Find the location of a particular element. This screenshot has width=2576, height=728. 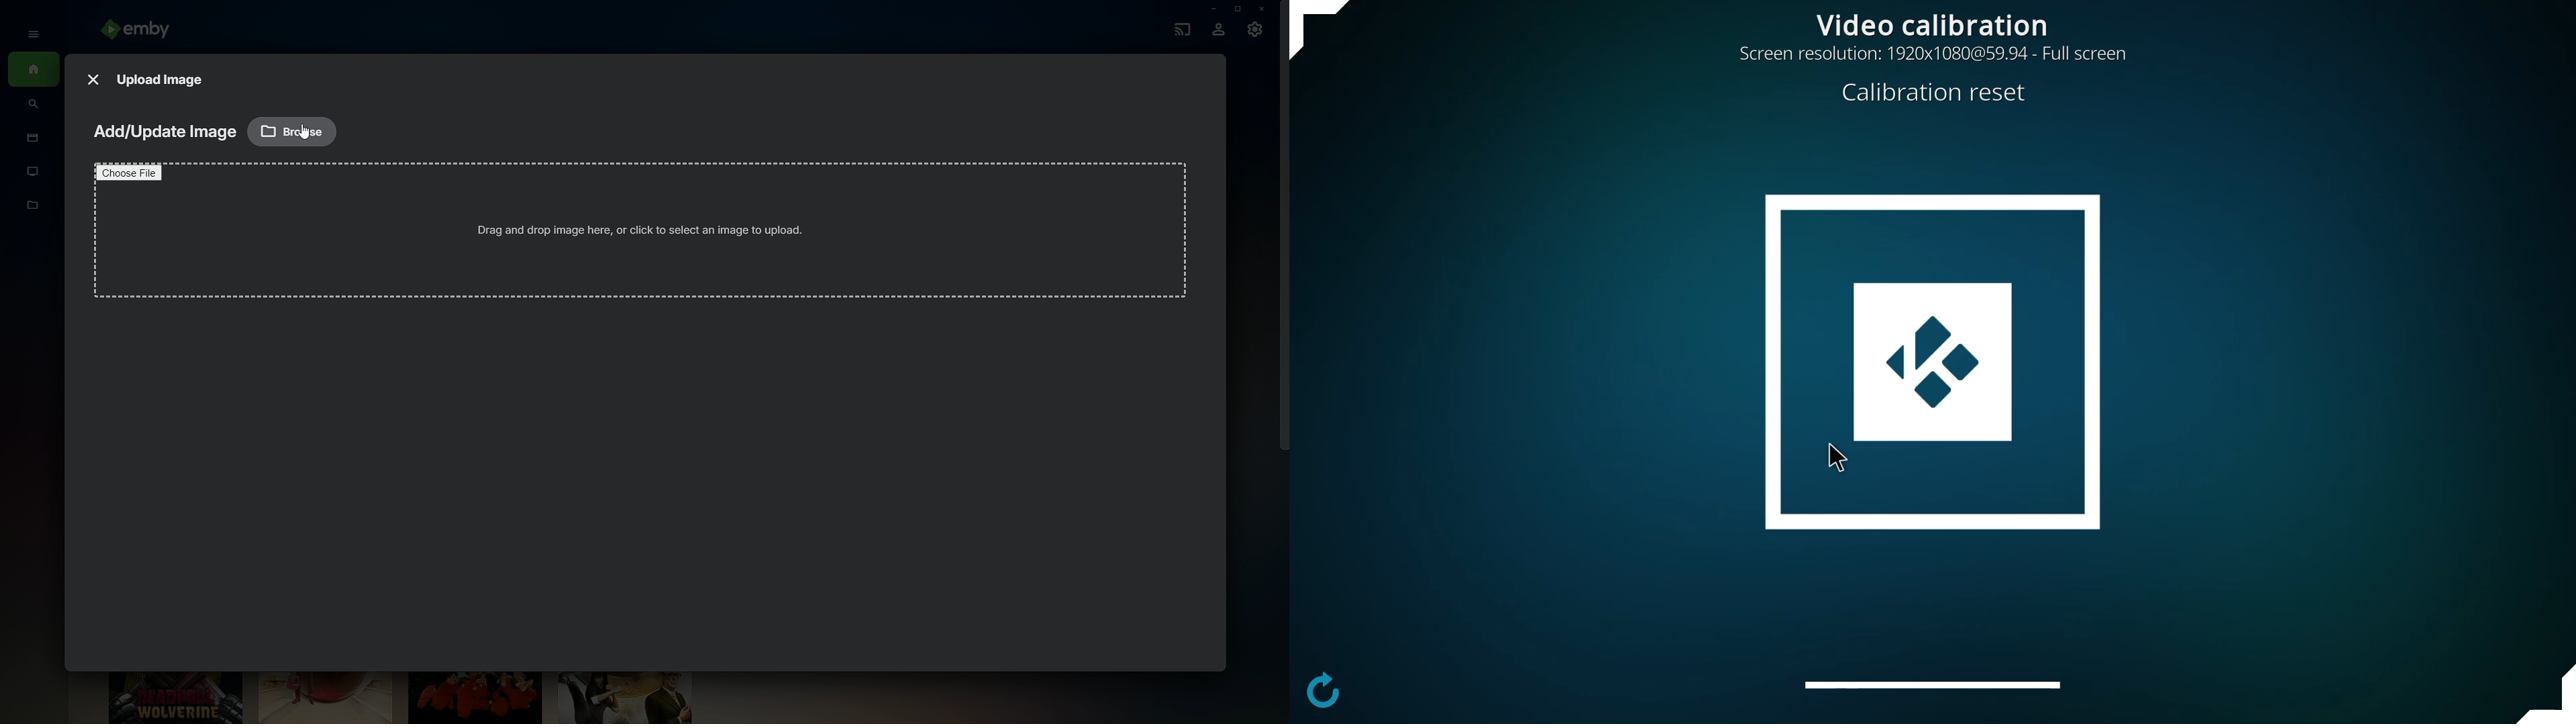

Home is located at coordinates (34, 71).